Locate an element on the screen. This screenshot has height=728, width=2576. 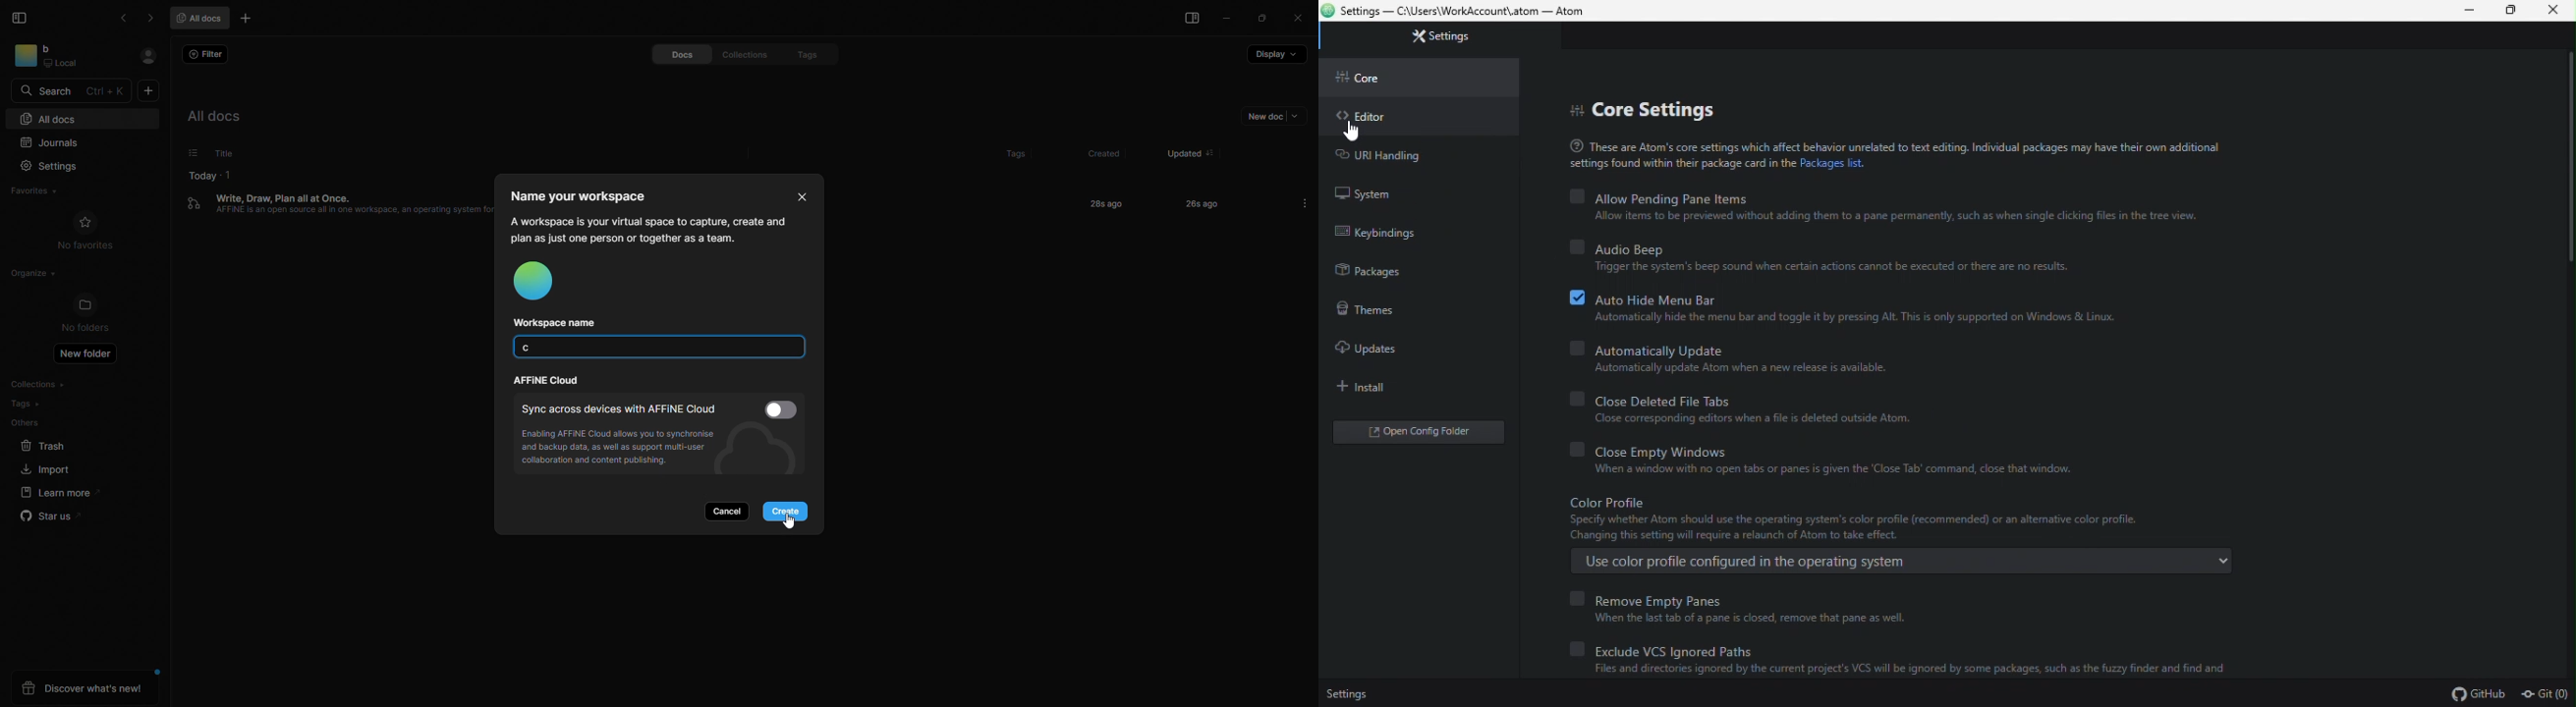
new doc is located at coordinates (149, 92).